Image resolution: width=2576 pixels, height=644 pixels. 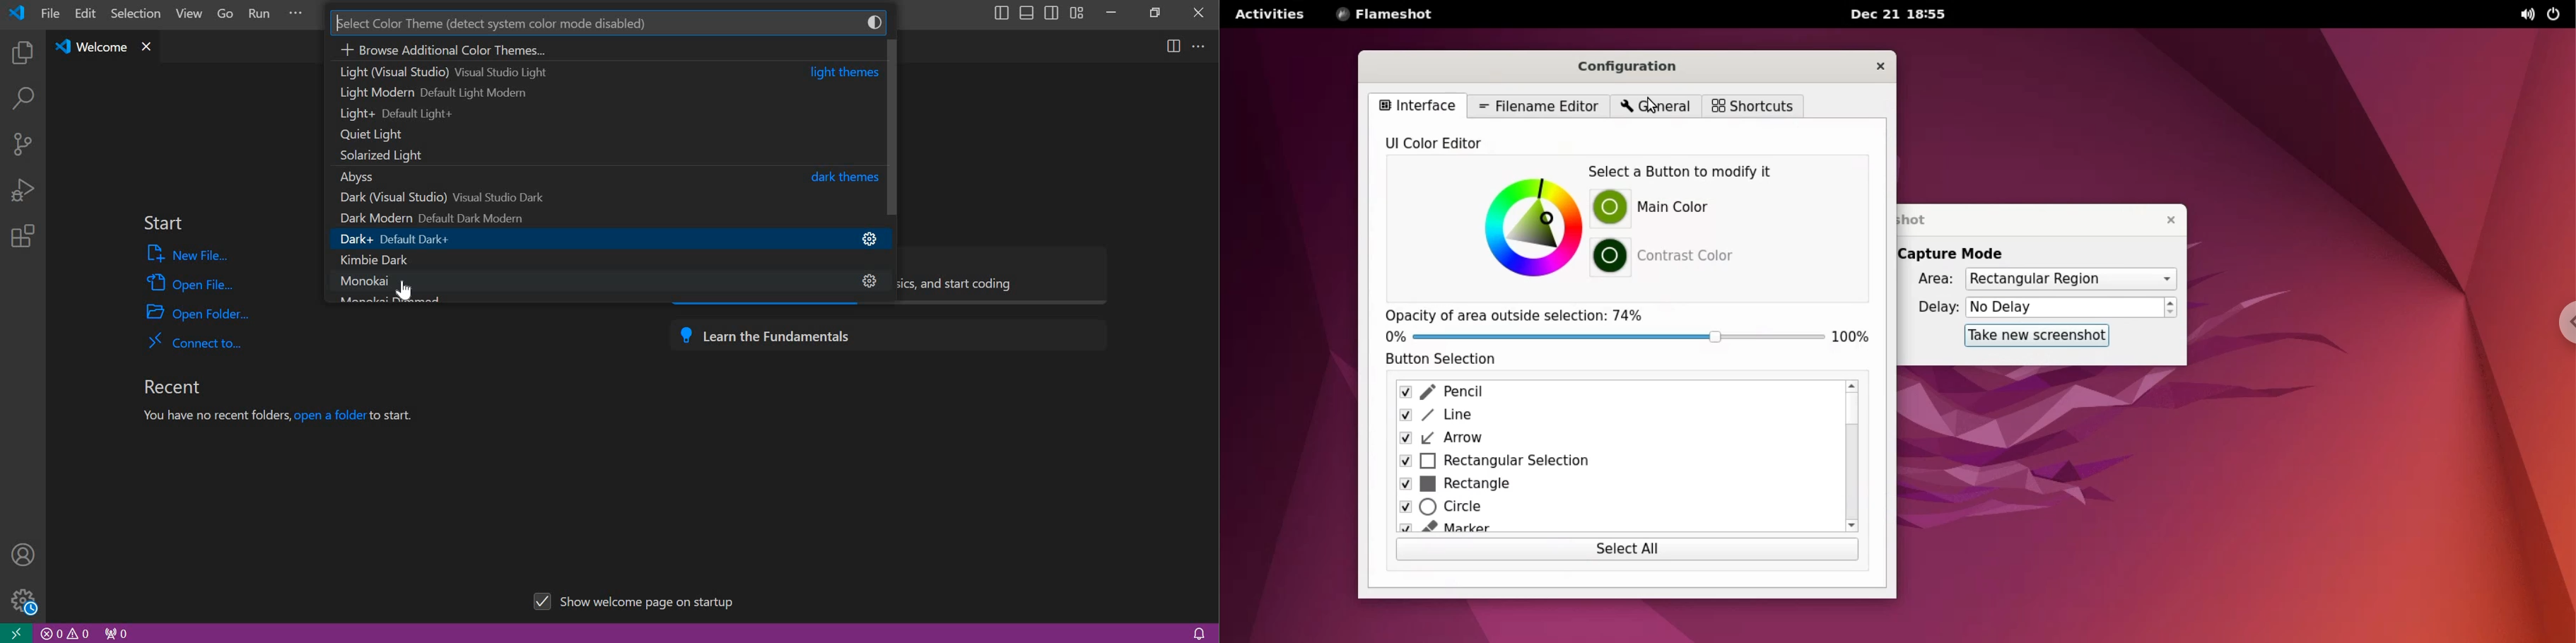 What do you see at coordinates (1200, 12) in the screenshot?
I see `close` at bounding box center [1200, 12].